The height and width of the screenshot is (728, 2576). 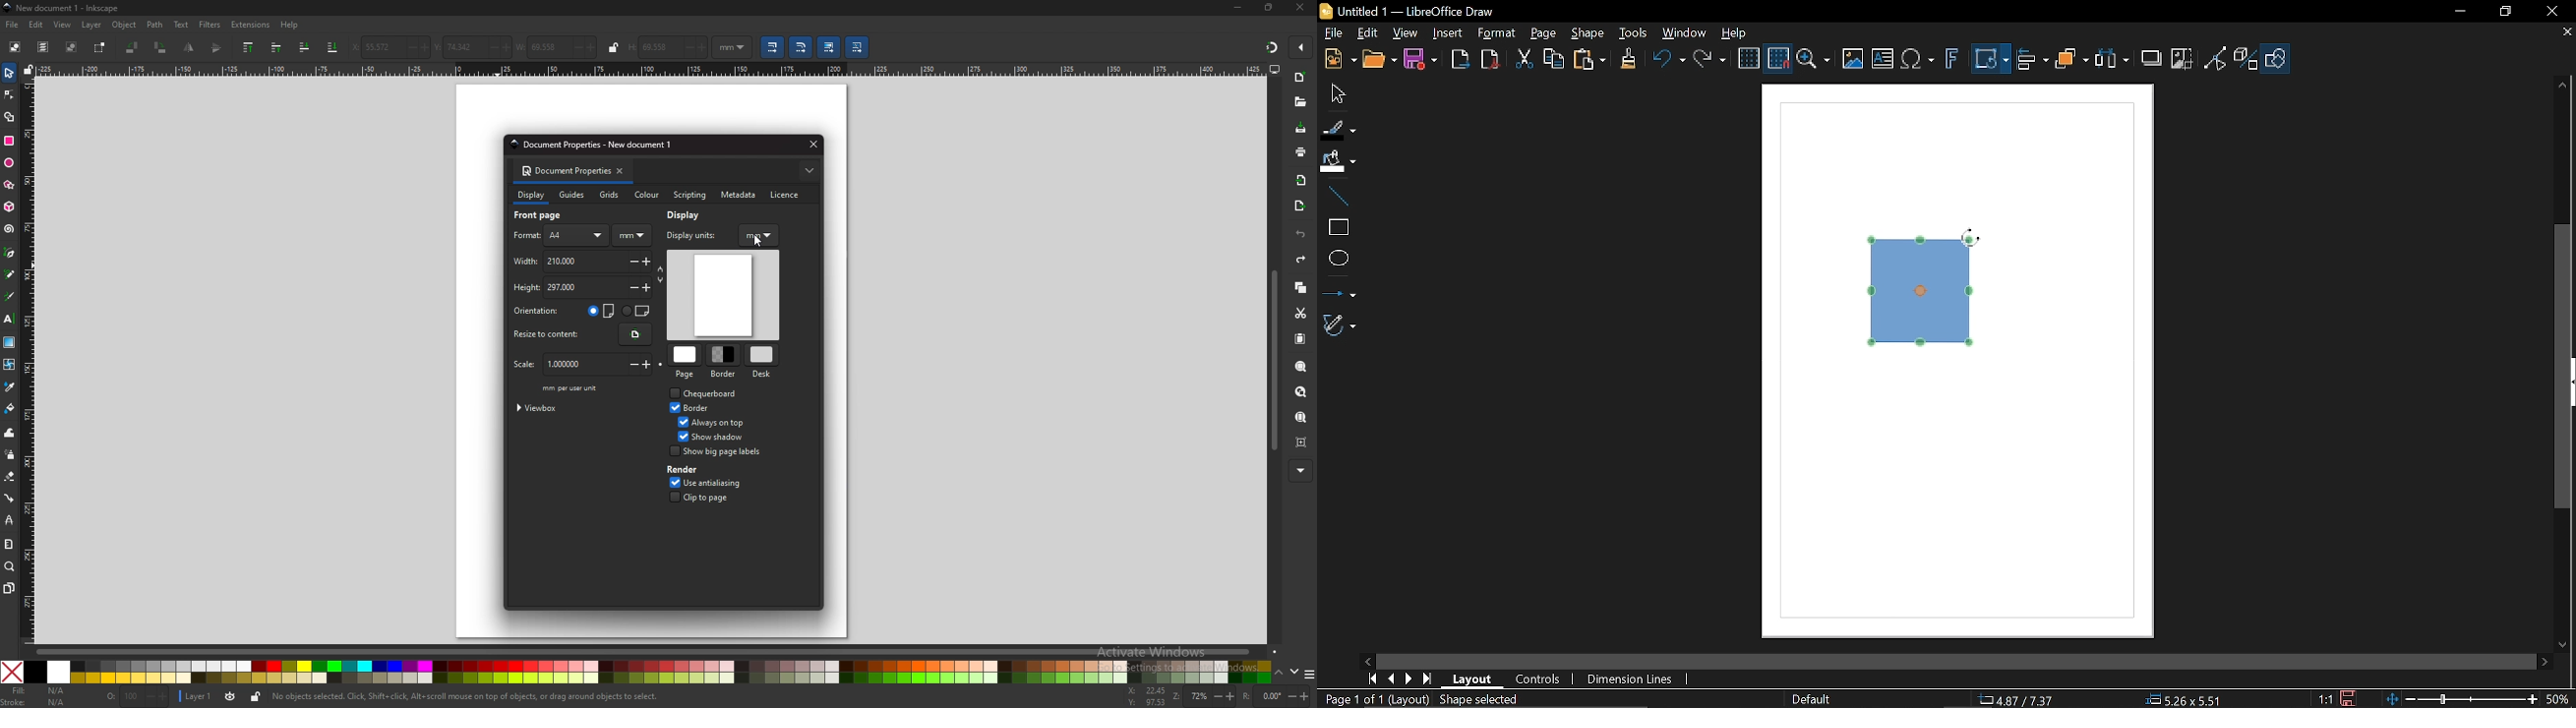 I want to click on scale radii, so click(x=800, y=47).